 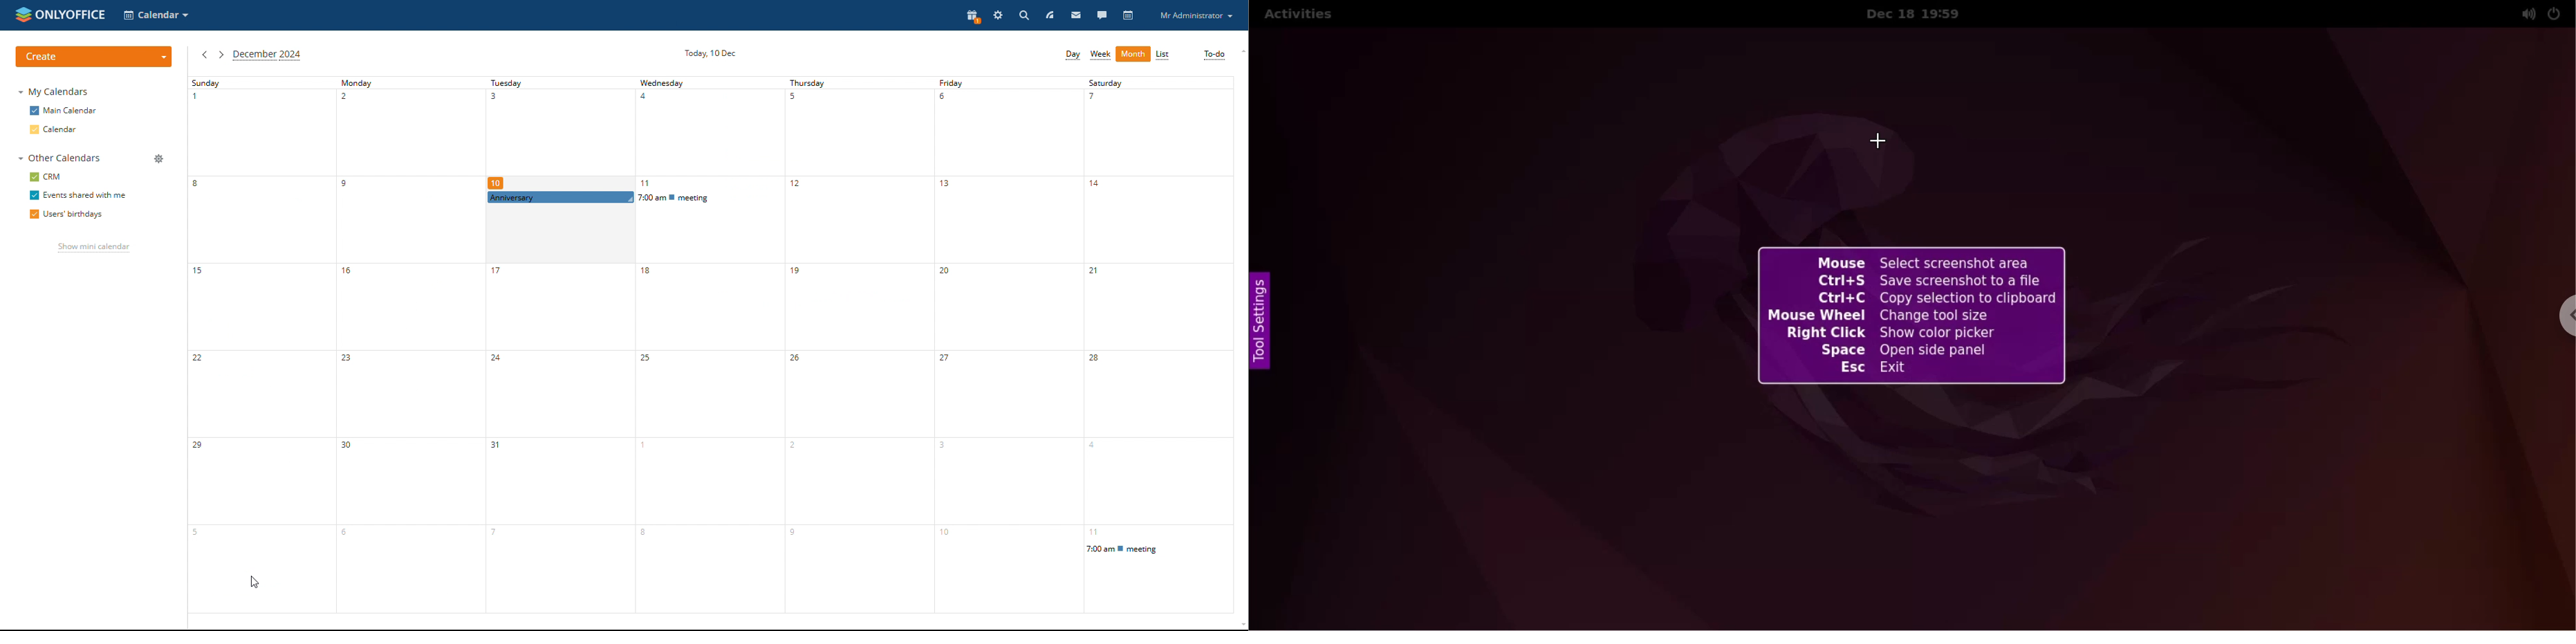 What do you see at coordinates (1050, 15) in the screenshot?
I see `feed` at bounding box center [1050, 15].